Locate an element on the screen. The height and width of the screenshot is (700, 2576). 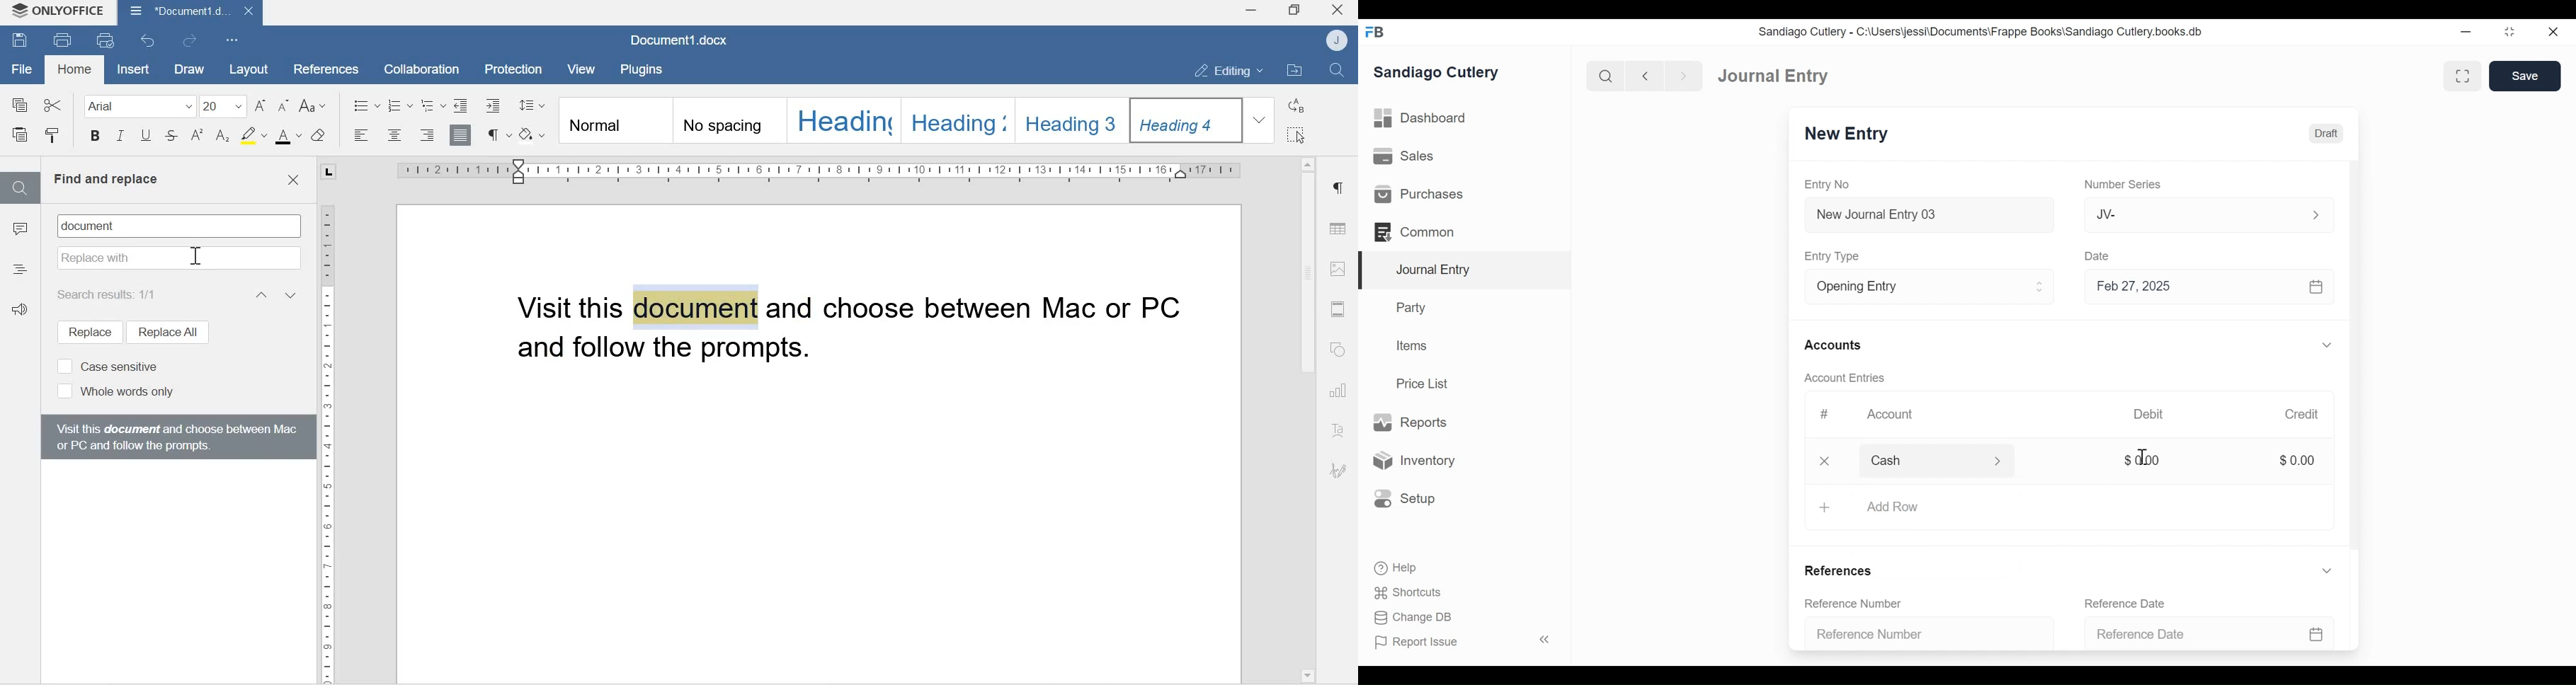
References is located at coordinates (321, 67).